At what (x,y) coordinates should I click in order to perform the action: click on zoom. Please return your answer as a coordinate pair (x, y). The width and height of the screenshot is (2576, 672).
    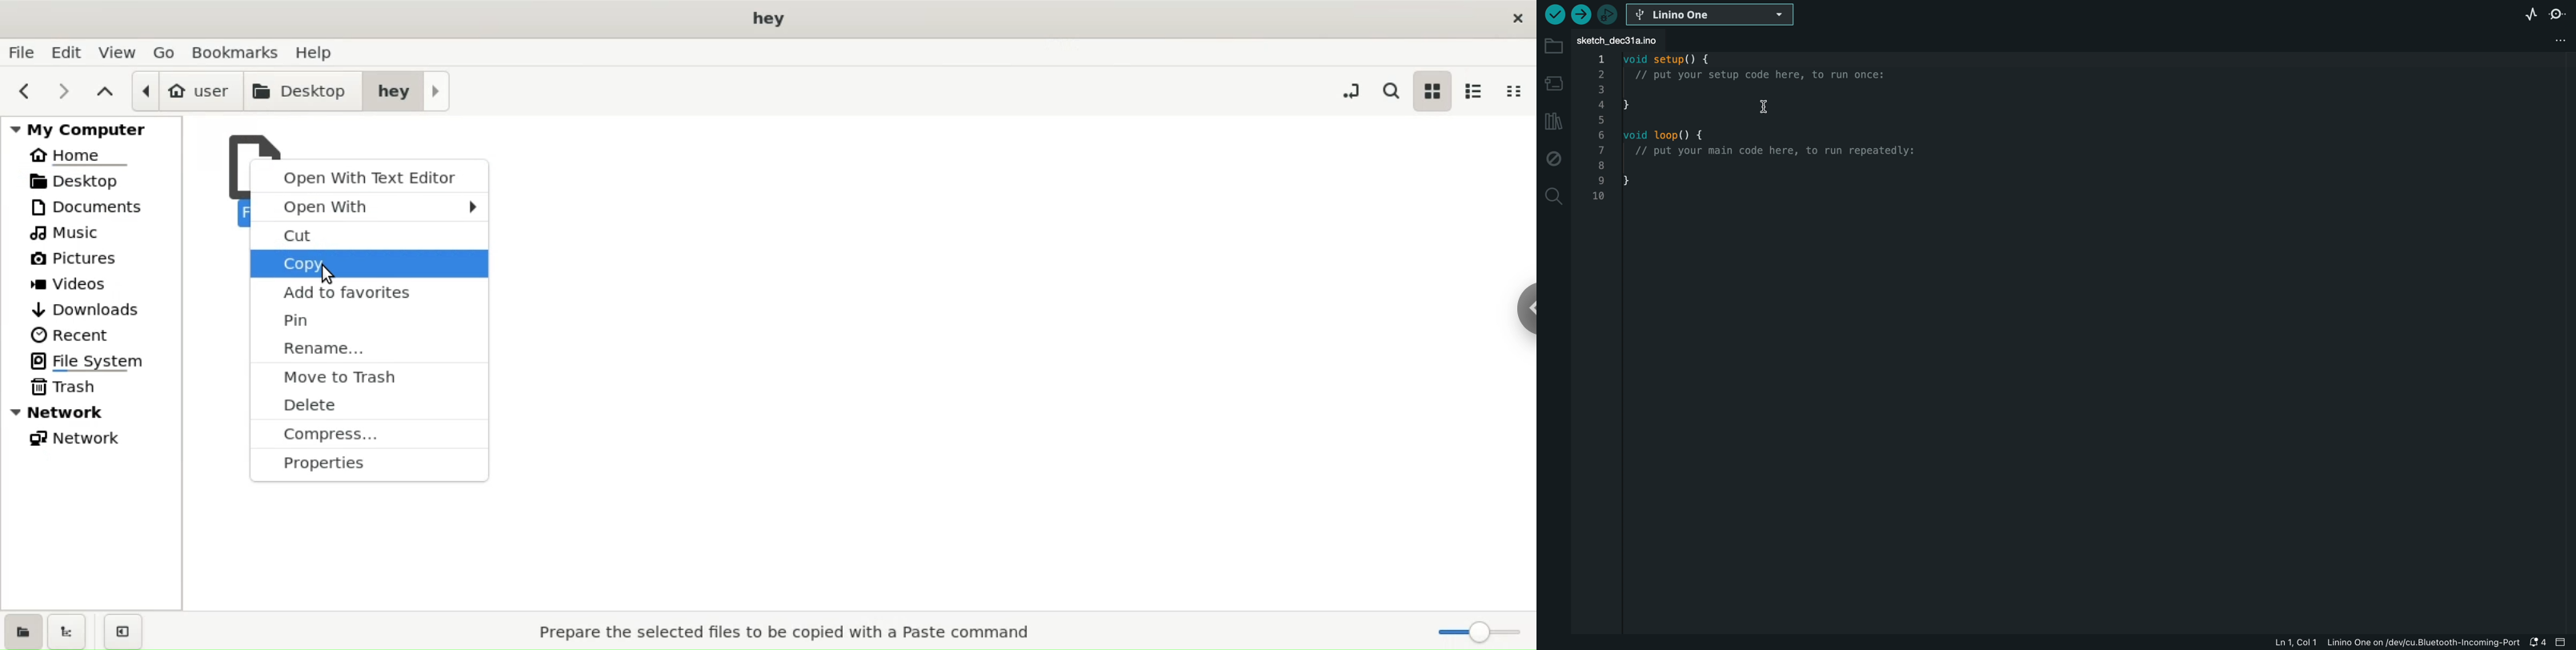
    Looking at the image, I should click on (1472, 630).